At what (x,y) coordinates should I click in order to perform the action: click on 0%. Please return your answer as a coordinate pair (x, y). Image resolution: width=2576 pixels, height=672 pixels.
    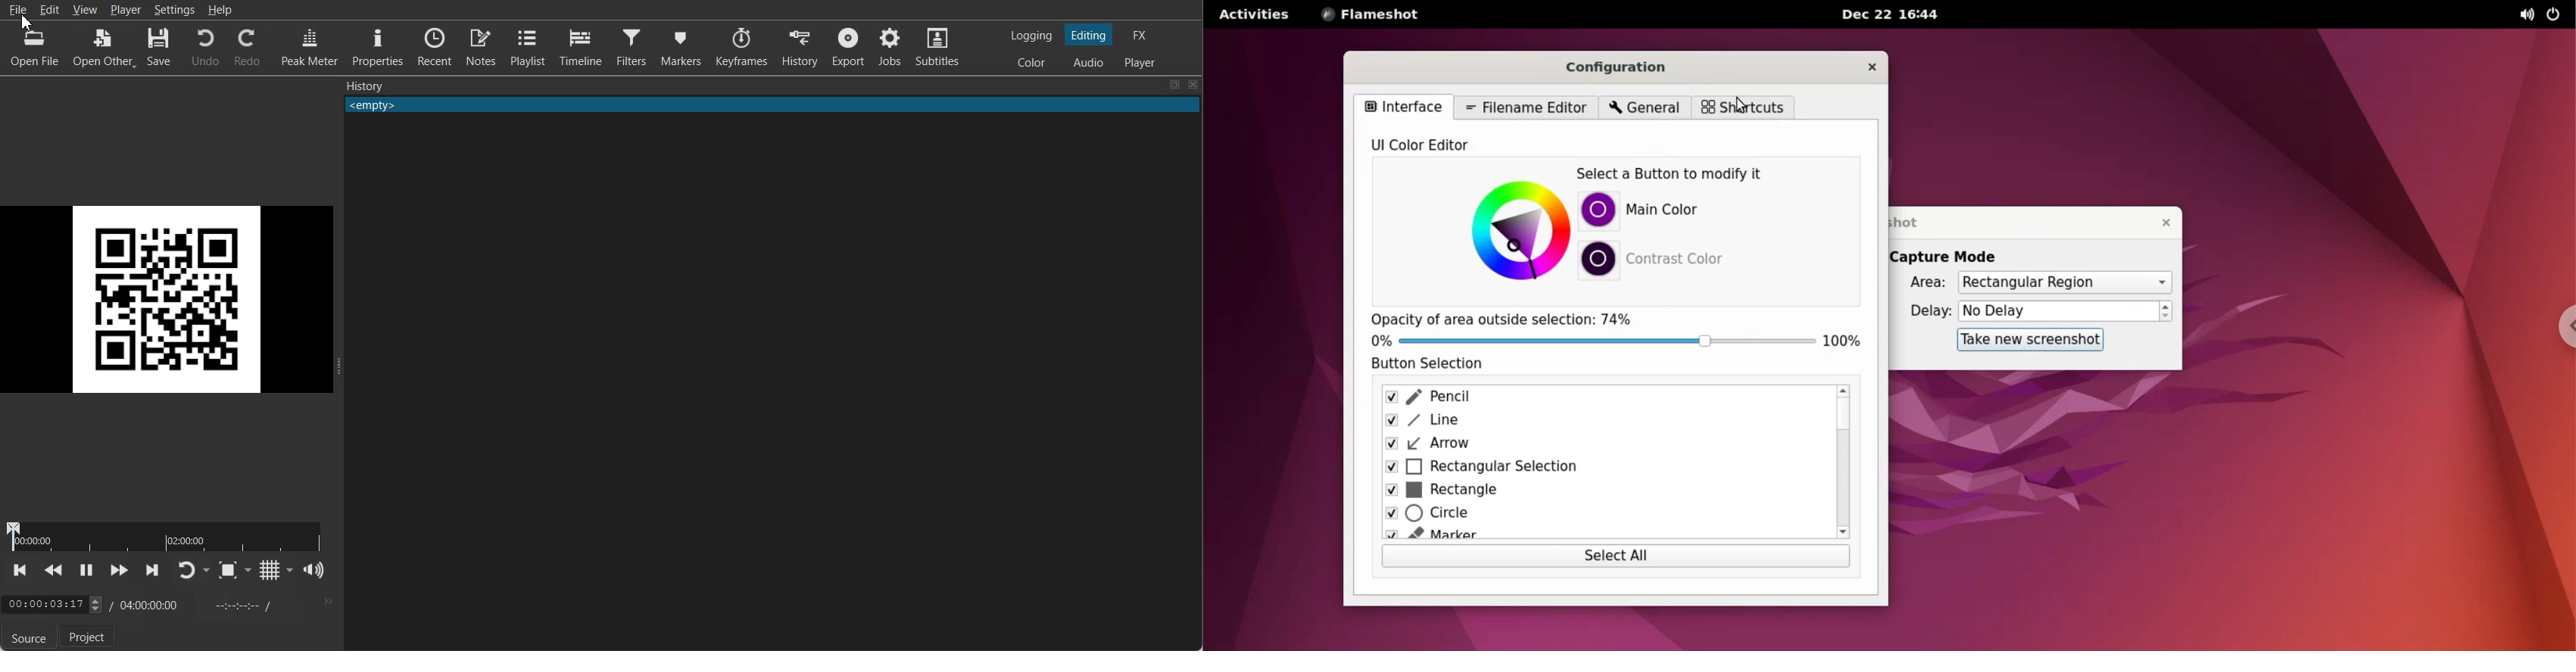
    Looking at the image, I should click on (1378, 343).